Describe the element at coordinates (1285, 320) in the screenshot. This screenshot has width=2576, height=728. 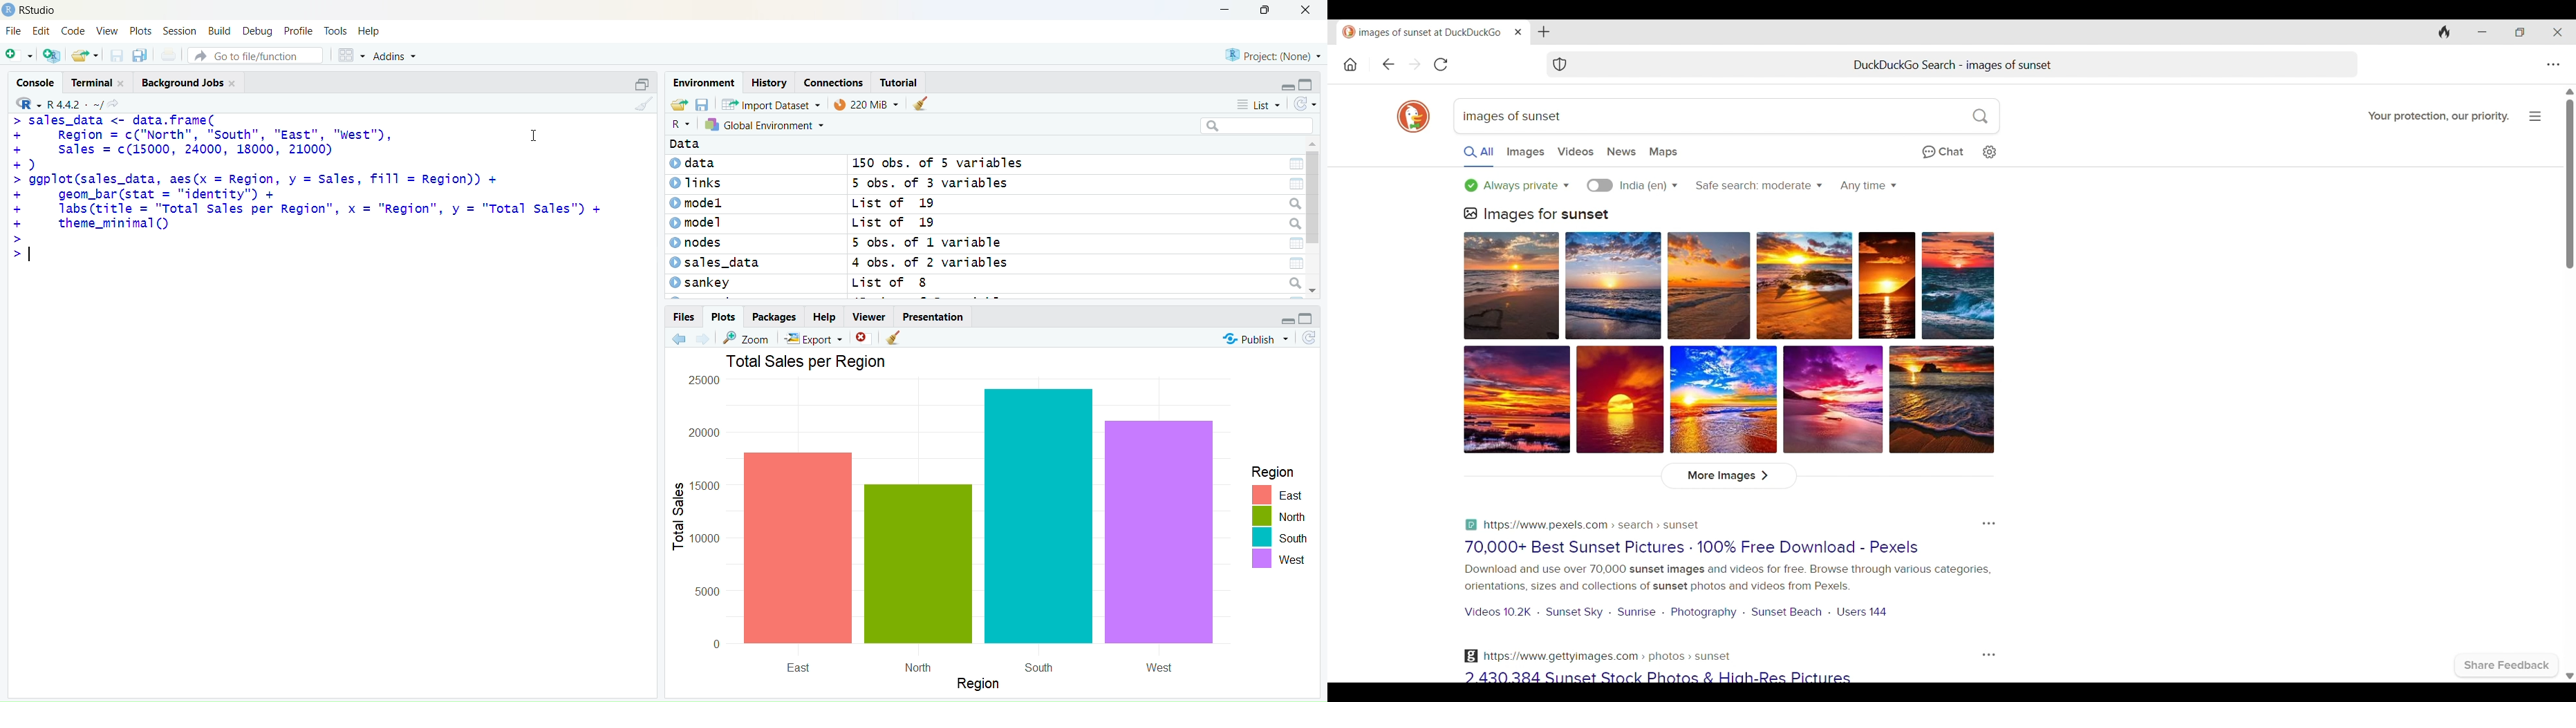
I see `minimise` at that location.